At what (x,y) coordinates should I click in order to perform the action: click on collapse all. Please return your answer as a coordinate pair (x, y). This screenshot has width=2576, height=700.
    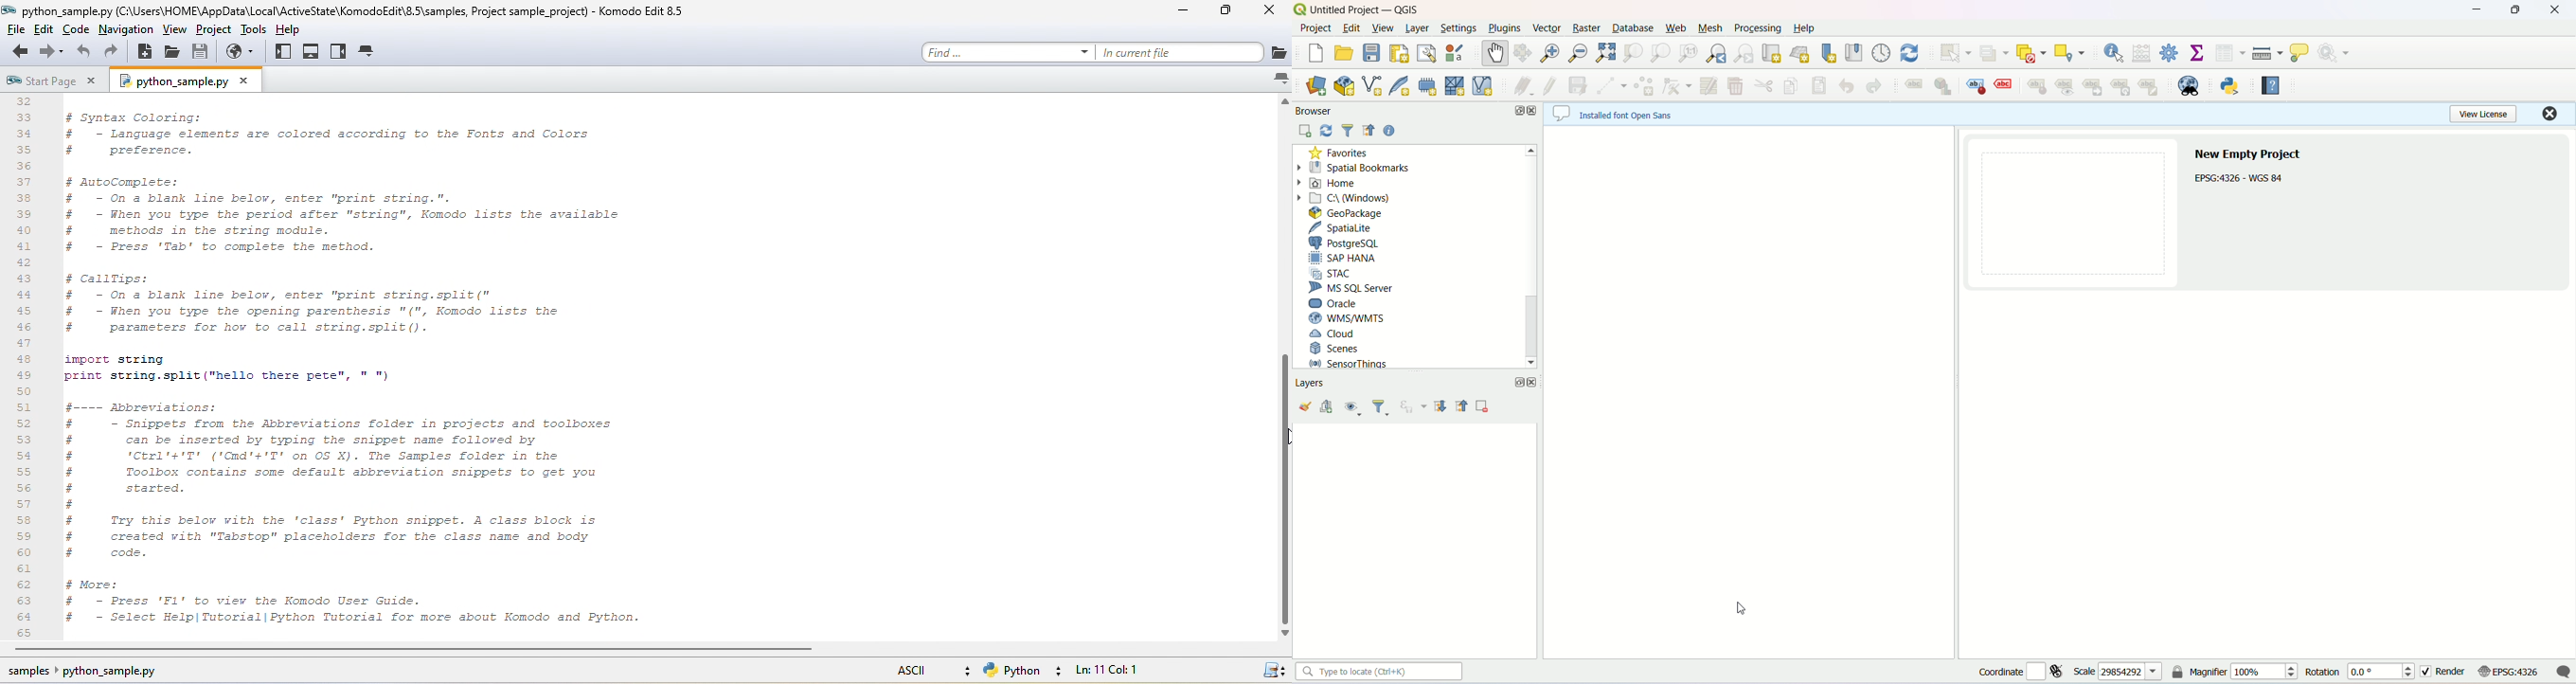
    Looking at the image, I should click on (1462, 406).